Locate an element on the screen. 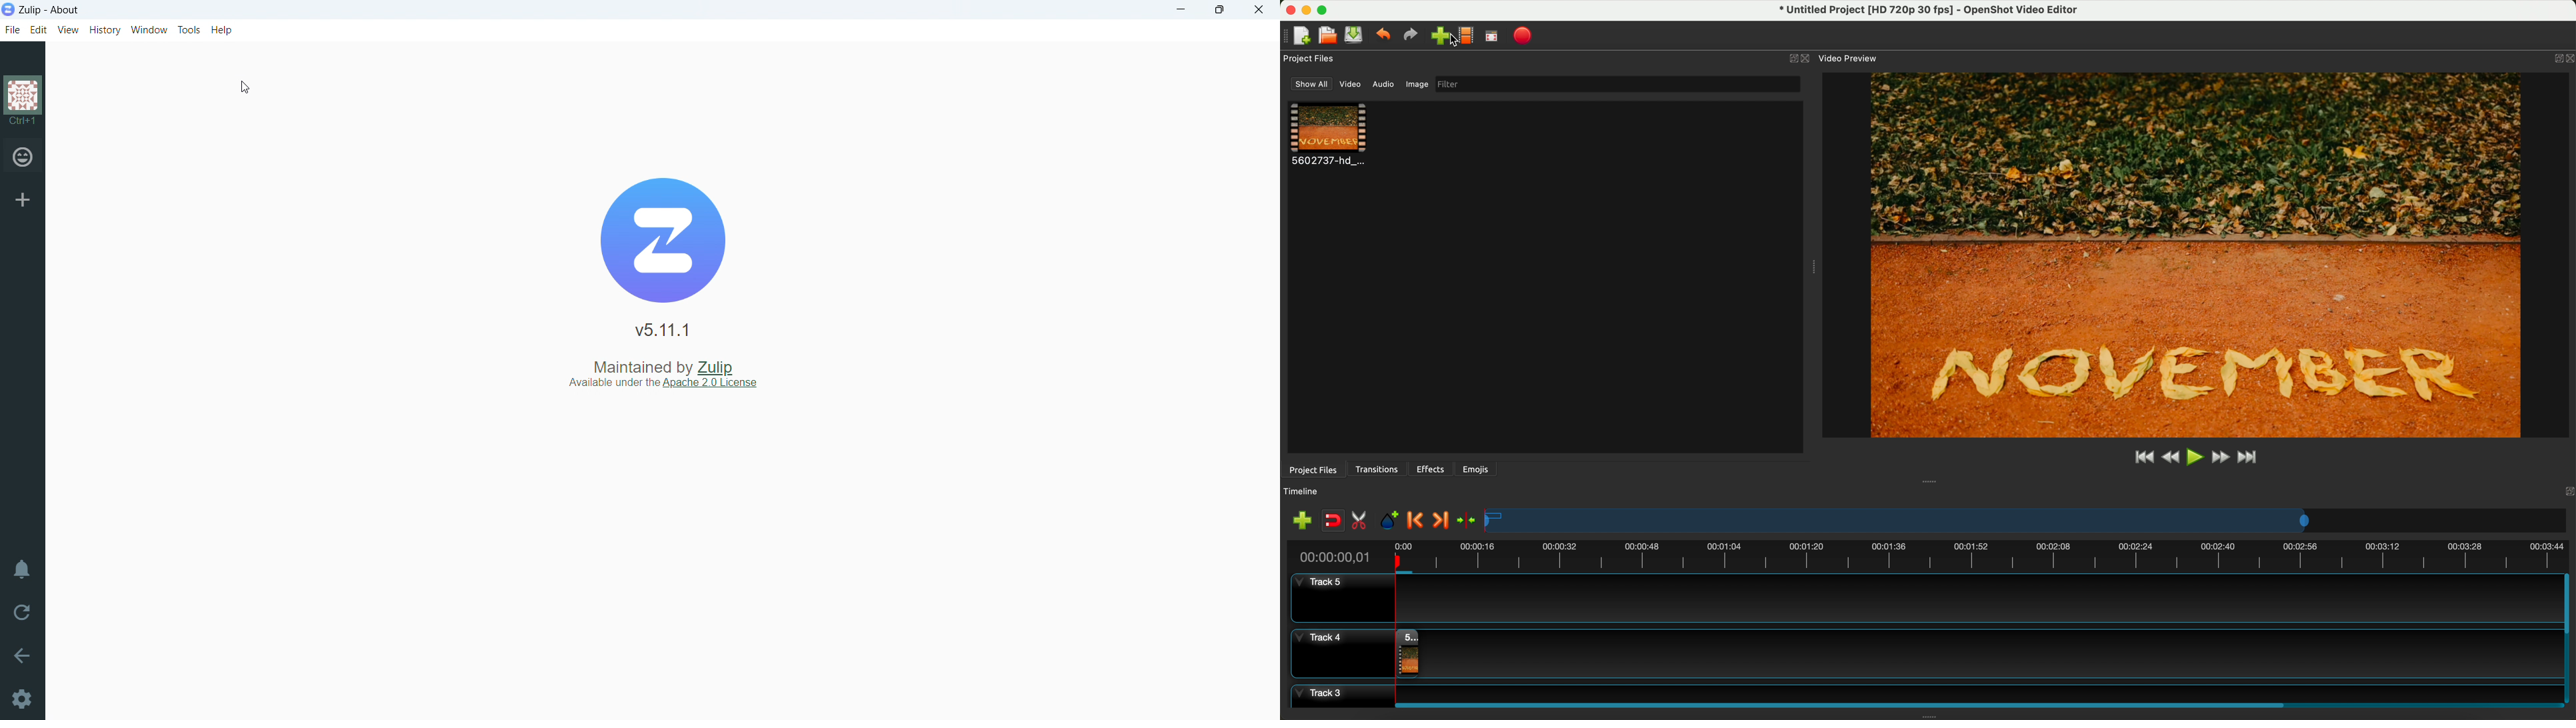  view is located at coordinates (69, 29).